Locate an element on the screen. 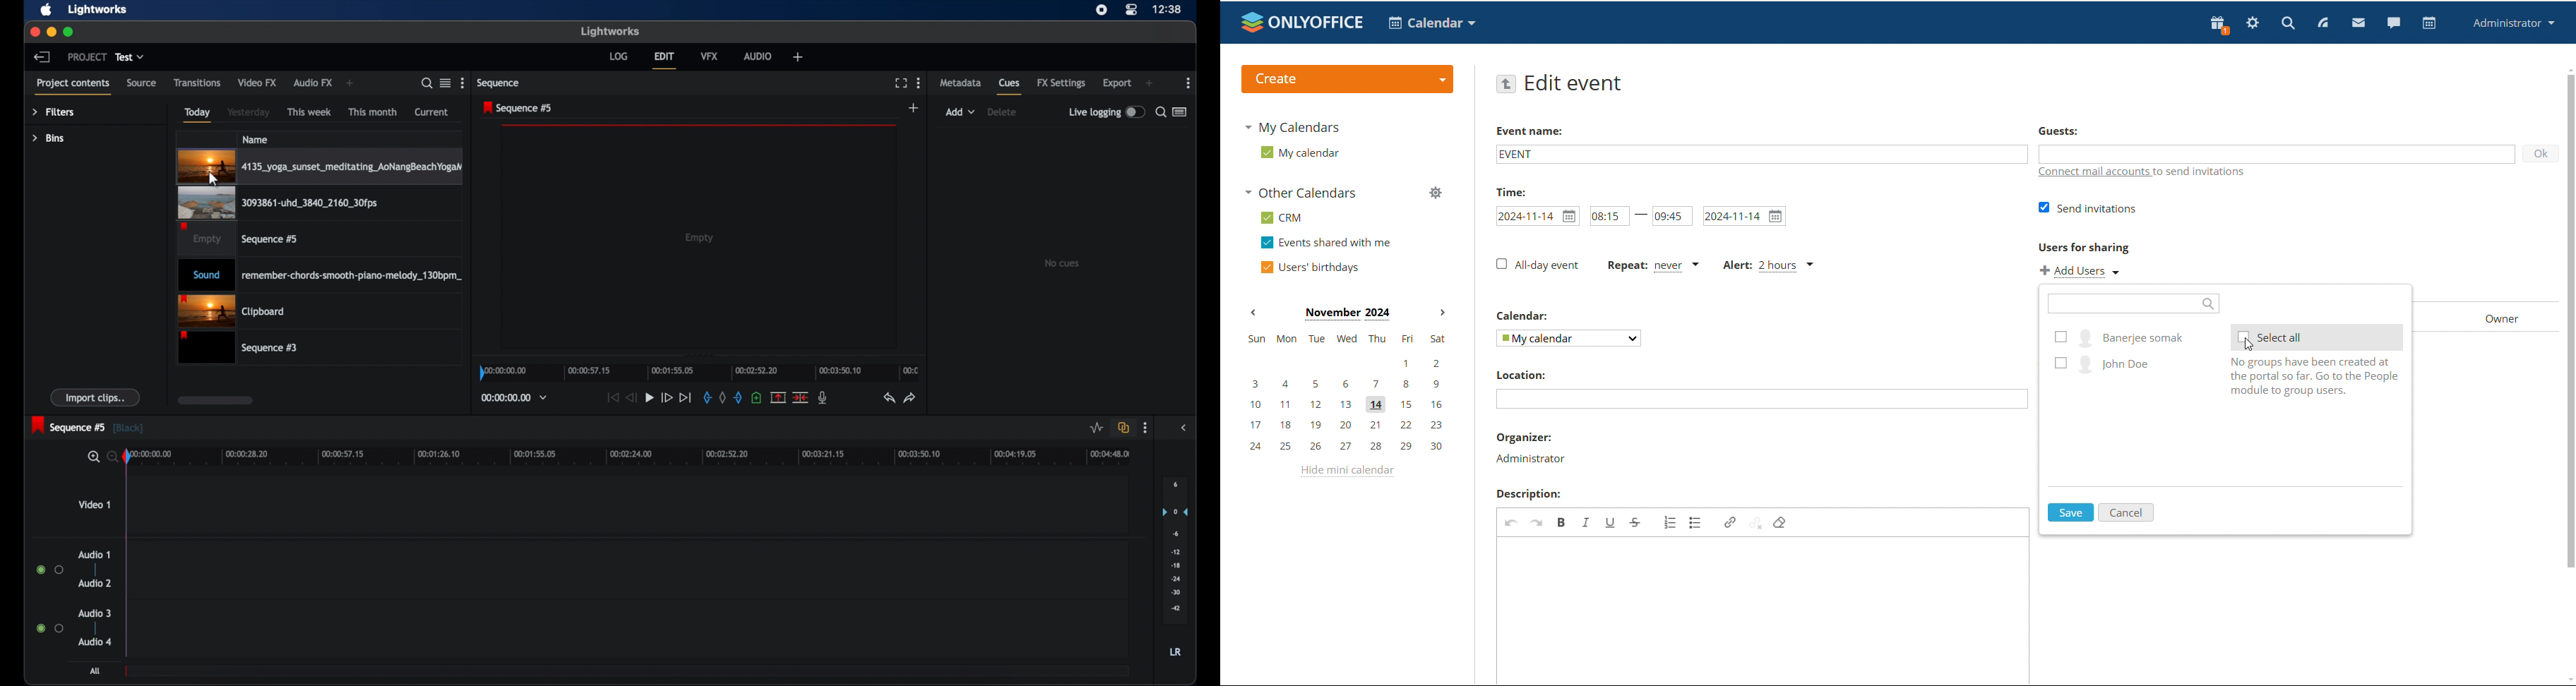  close is located at coordinates (34, 30).